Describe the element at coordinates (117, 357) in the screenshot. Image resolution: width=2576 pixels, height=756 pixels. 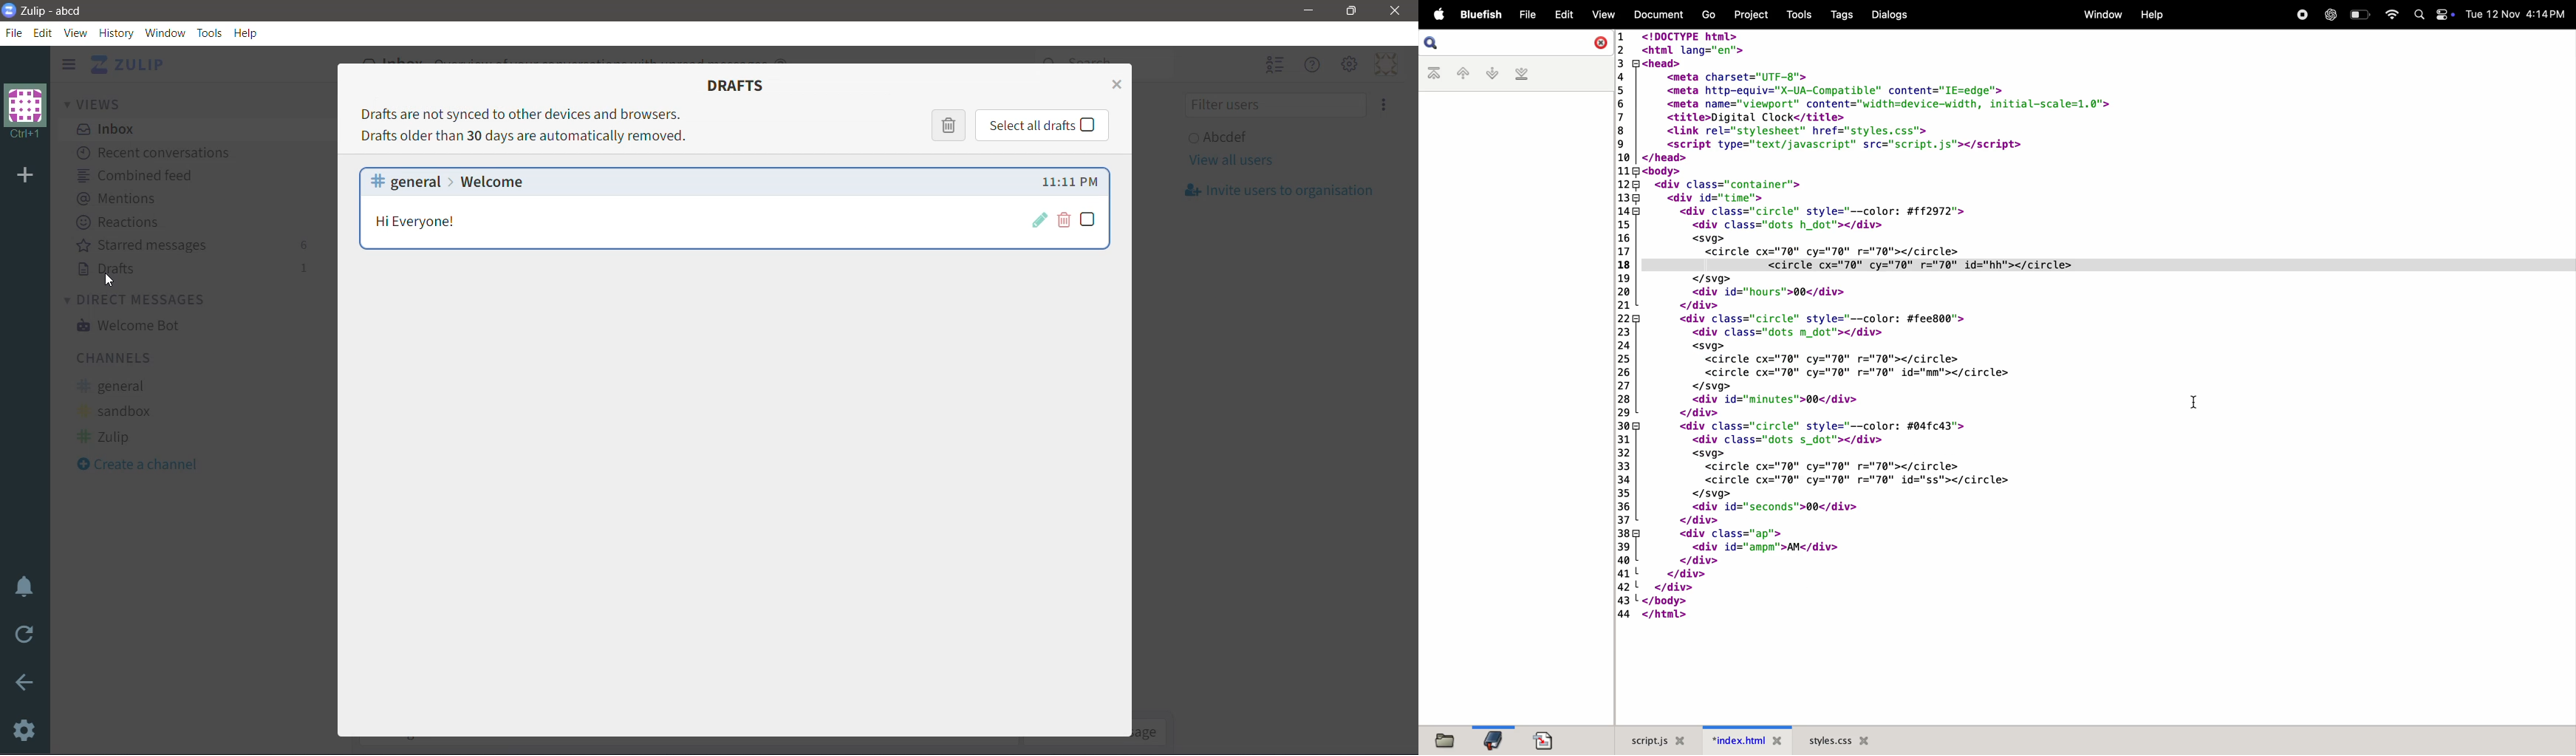
I see `Channels` at that location.